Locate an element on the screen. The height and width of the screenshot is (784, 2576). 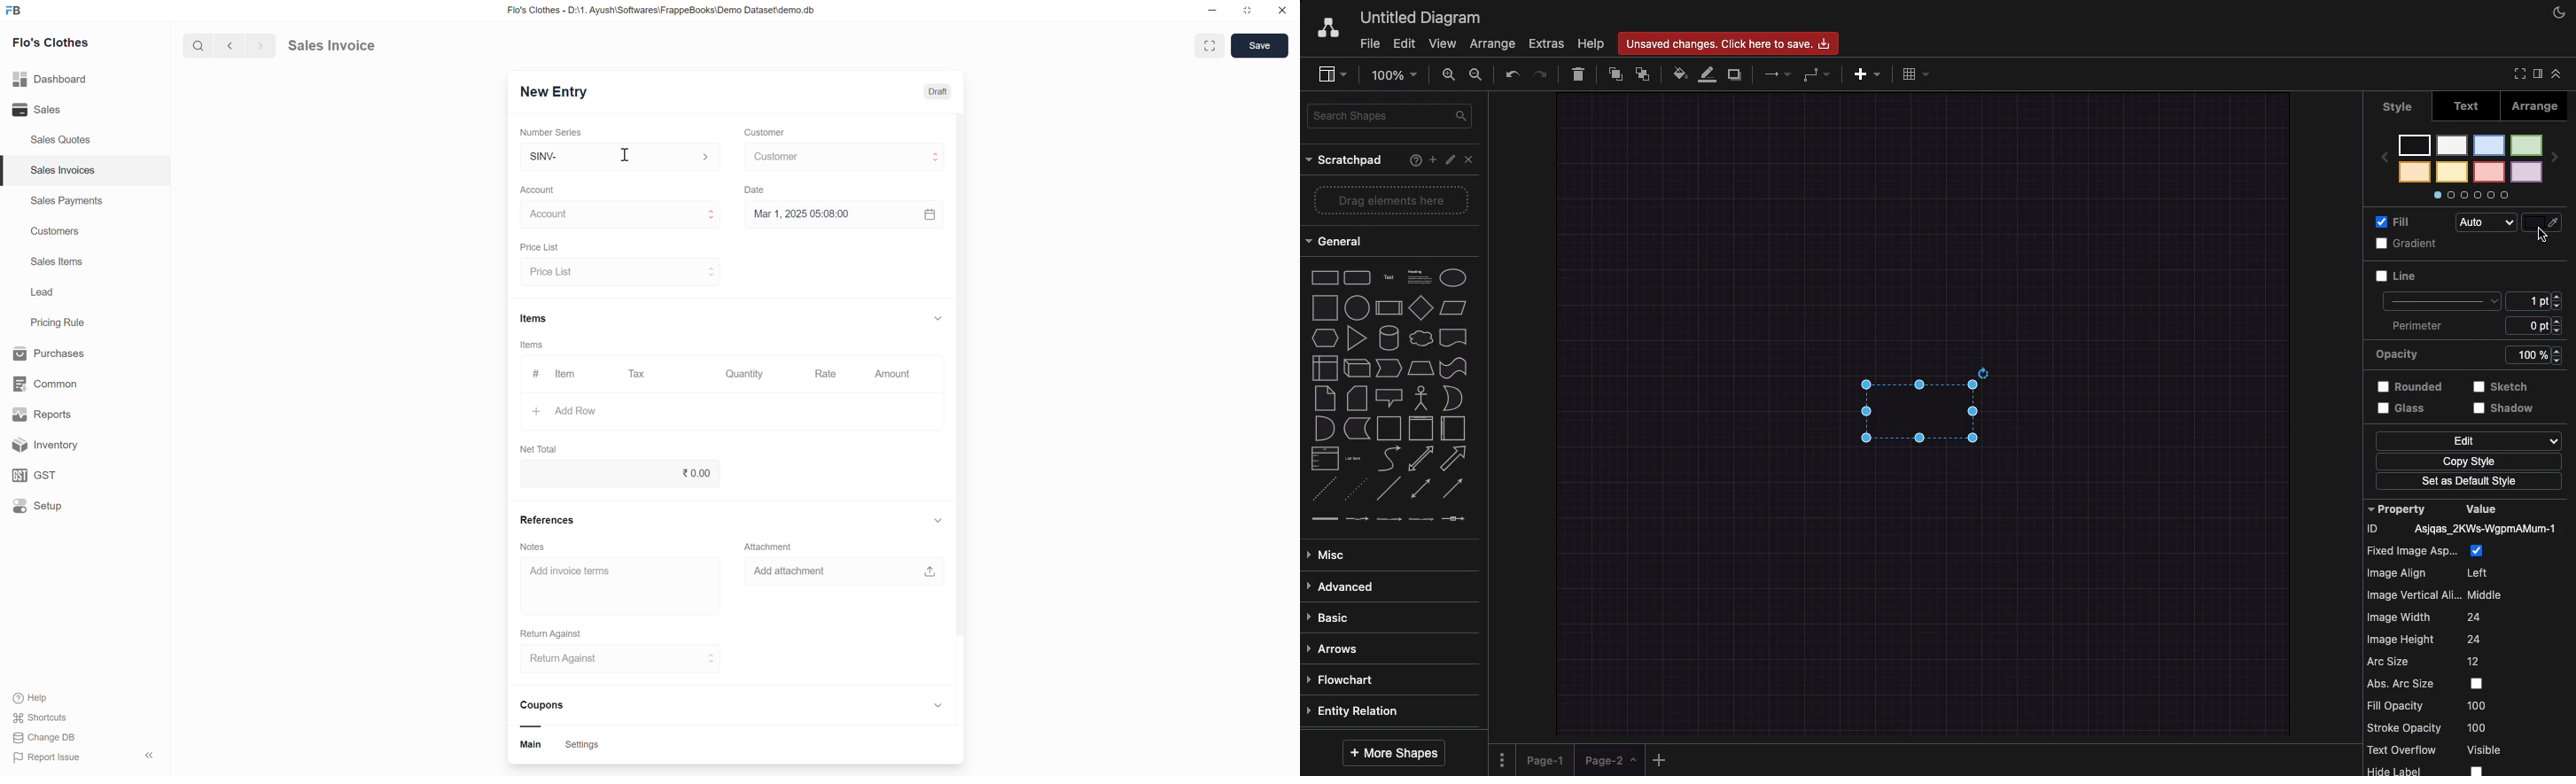
Select Number series is located at coordinates (617, 156).